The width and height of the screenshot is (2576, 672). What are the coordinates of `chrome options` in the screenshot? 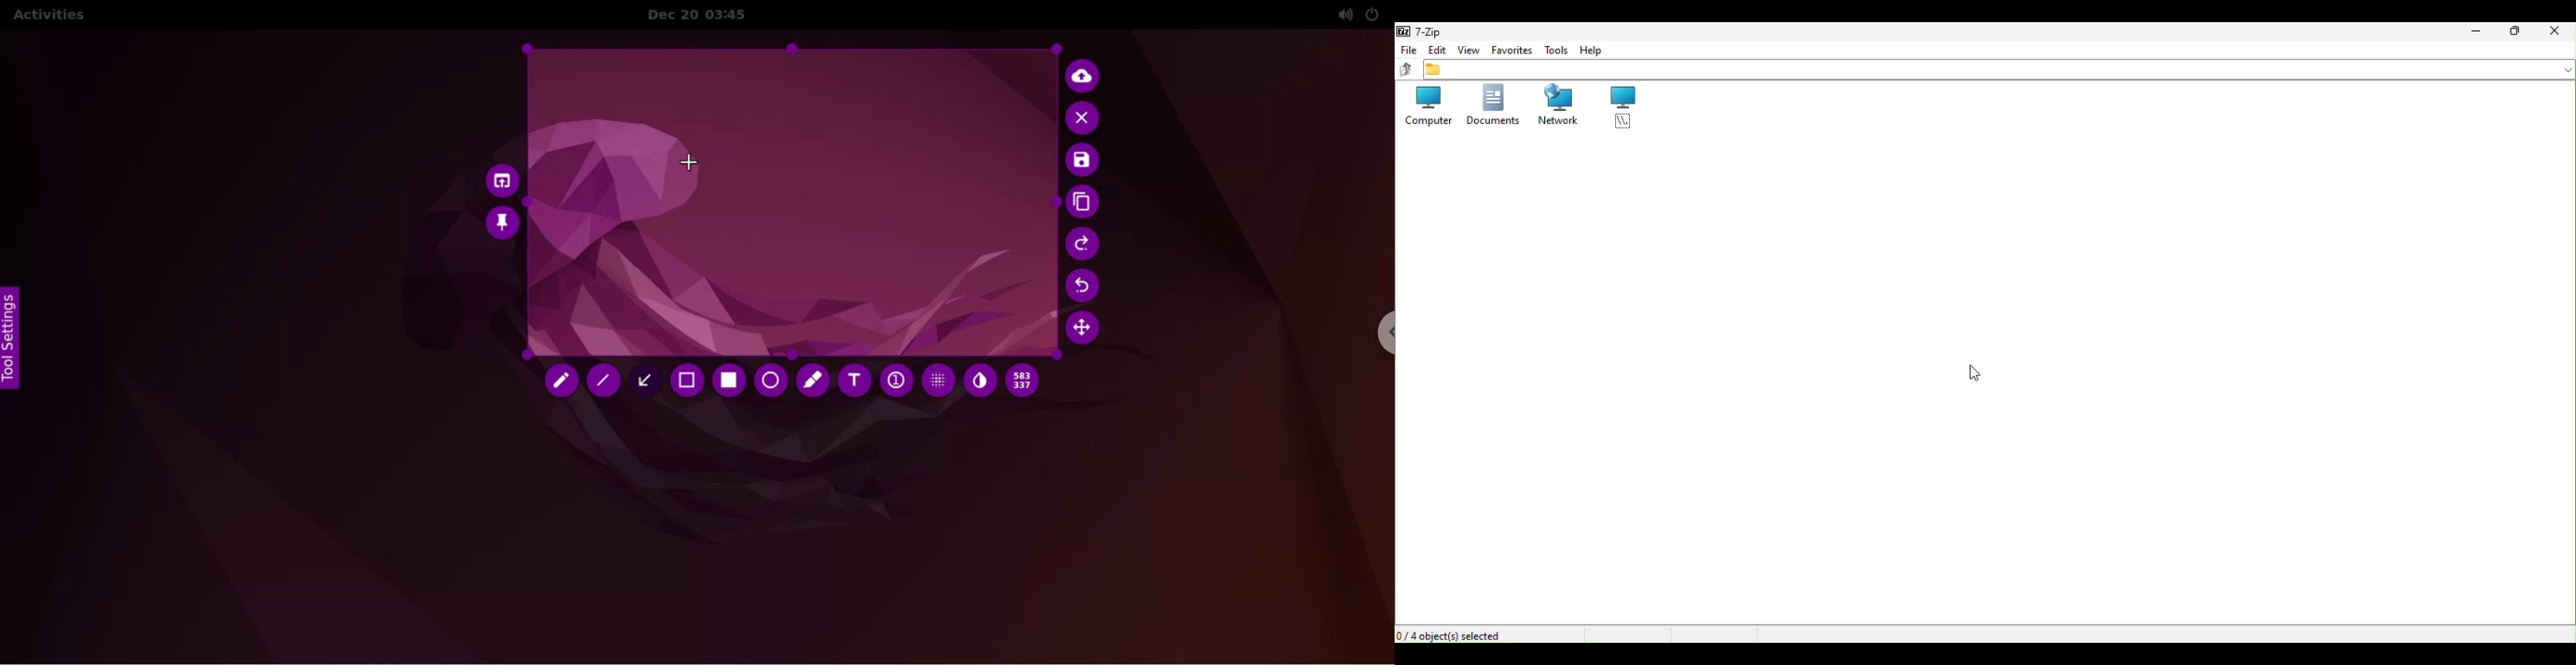 It's located at (1376, 336).